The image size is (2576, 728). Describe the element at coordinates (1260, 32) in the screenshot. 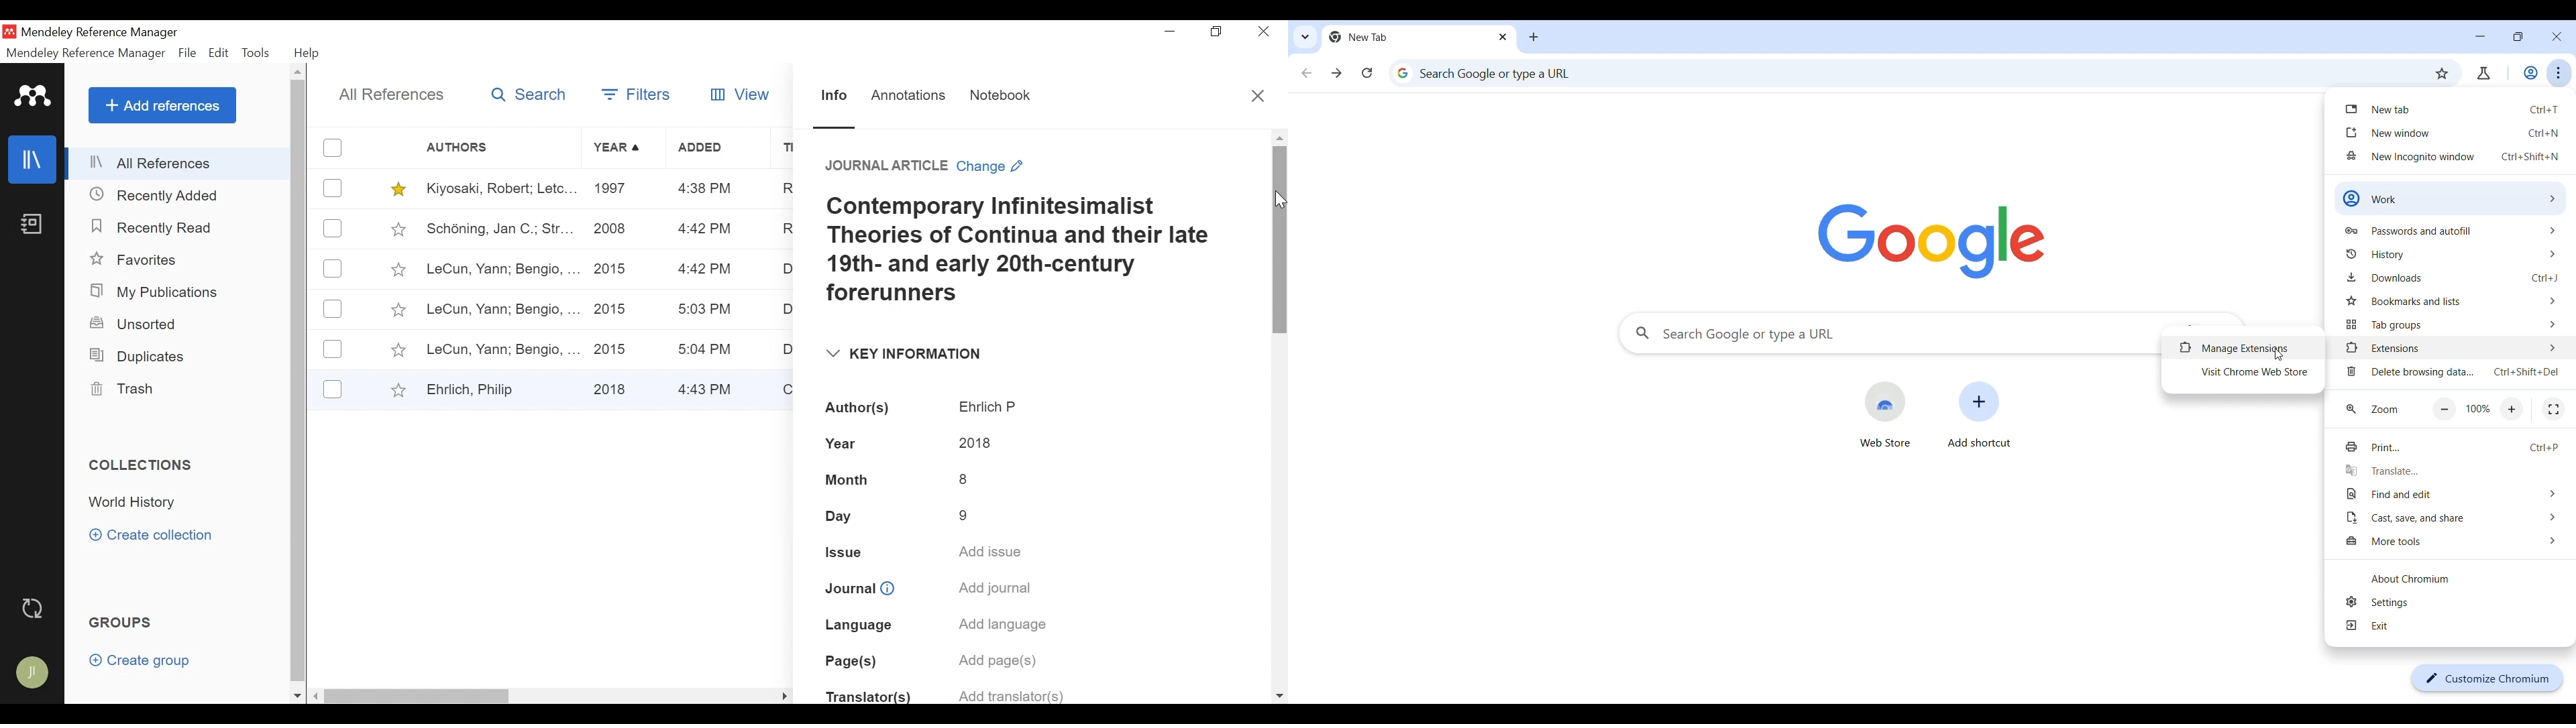

I see `Close` at that location.